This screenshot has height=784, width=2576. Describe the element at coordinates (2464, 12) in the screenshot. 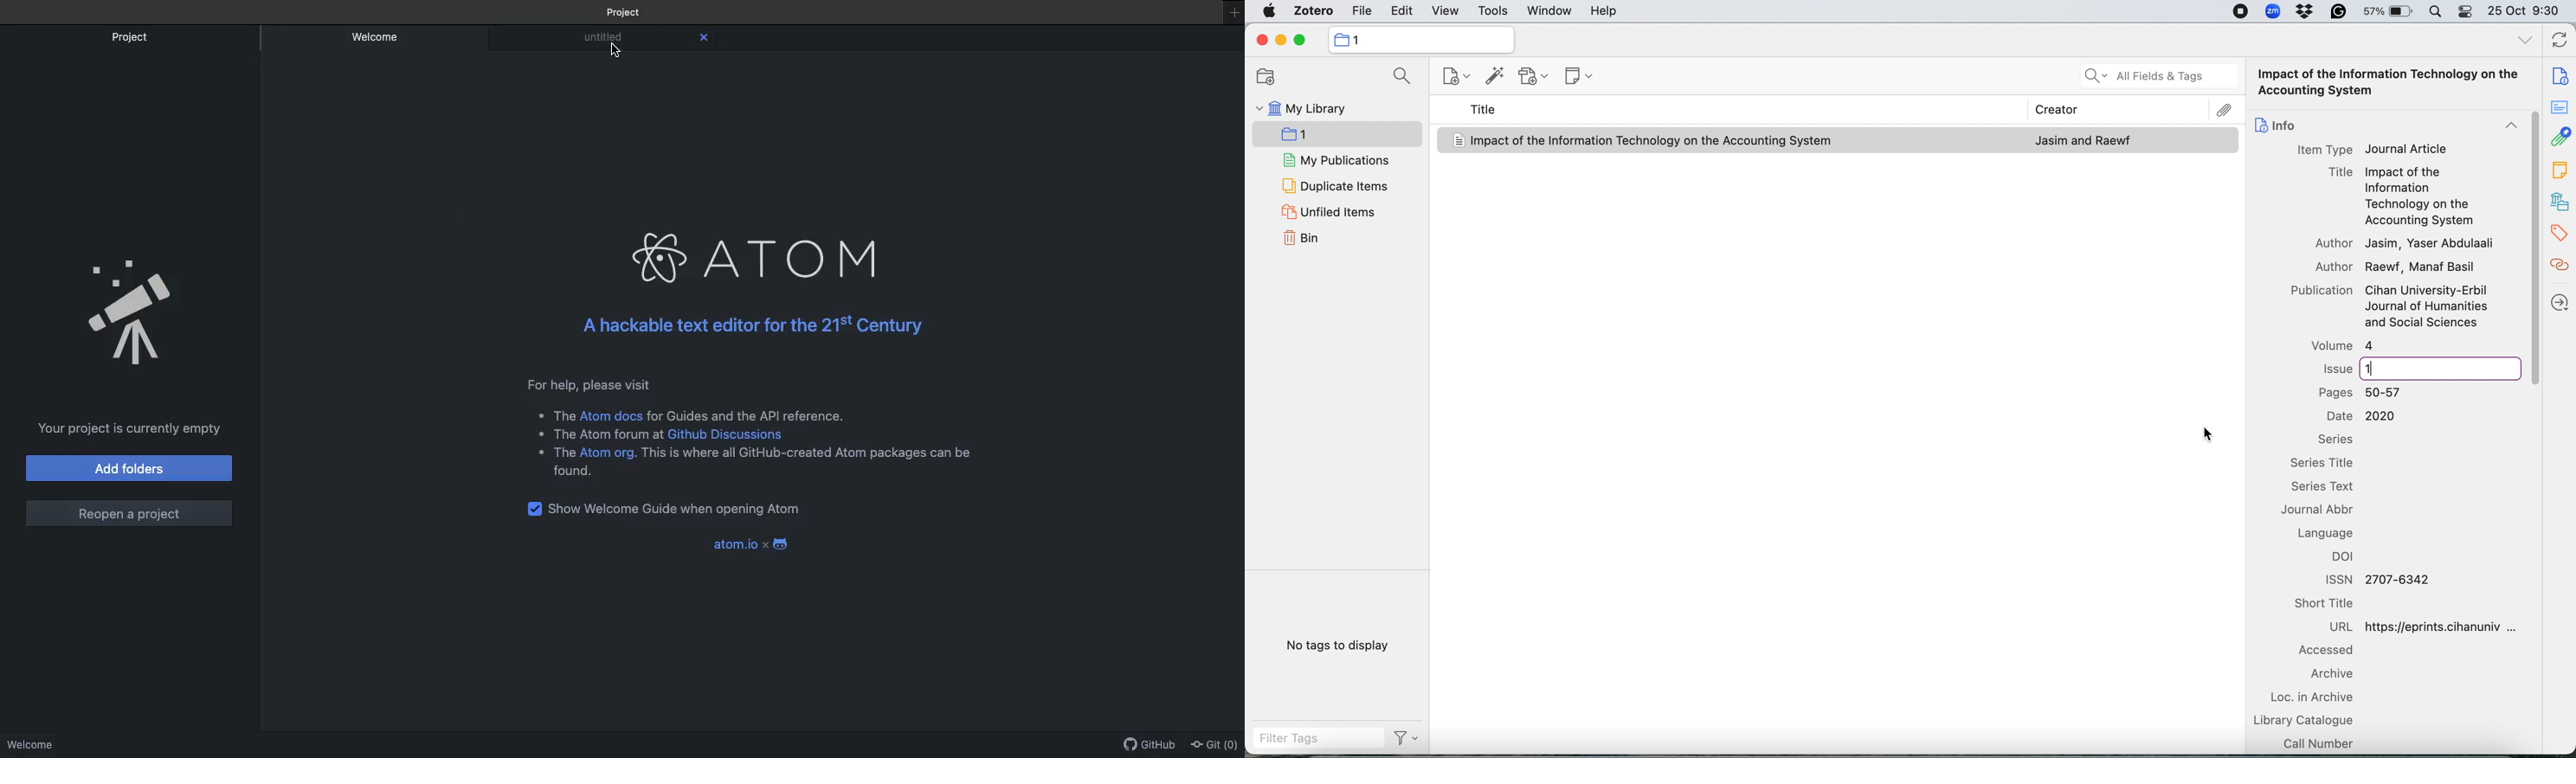

I see `control center` at that location.